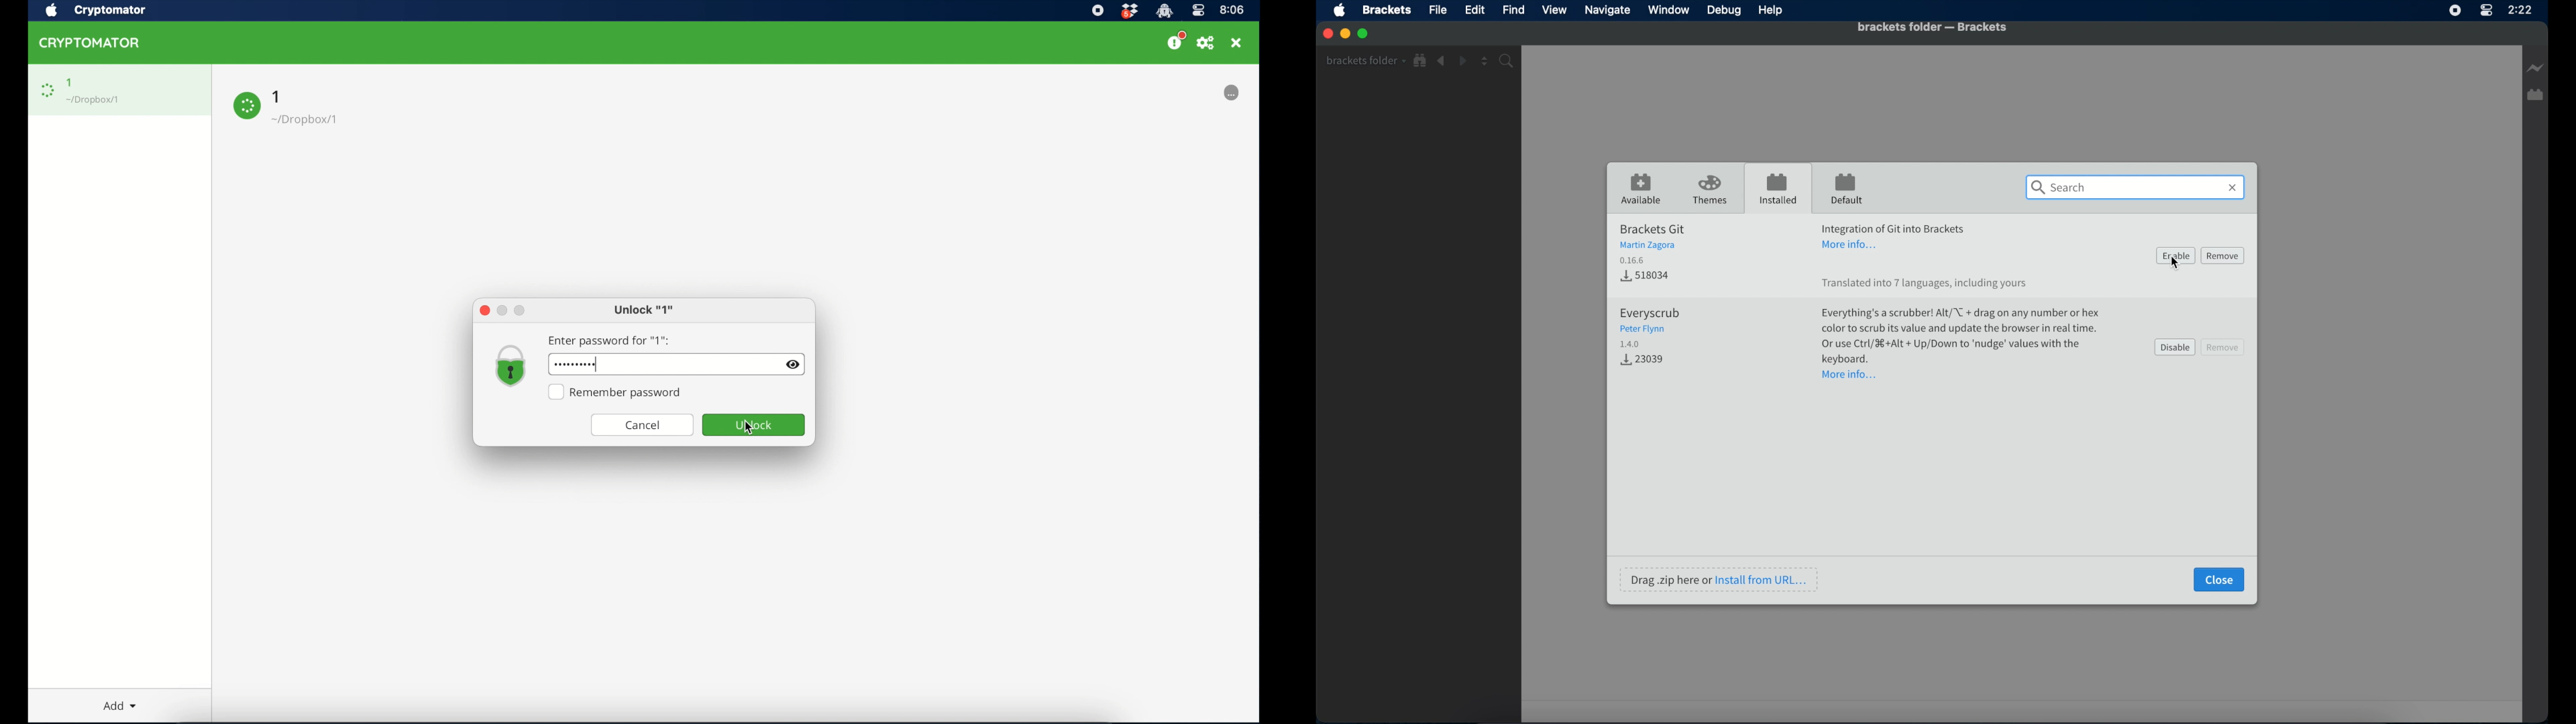 Image resolution: width=2576 pixels, height=728 pixels. What do you see at coordinates (1509, 61) in the screenshot?
I see `search bar` at bounding box center [1509, 61].